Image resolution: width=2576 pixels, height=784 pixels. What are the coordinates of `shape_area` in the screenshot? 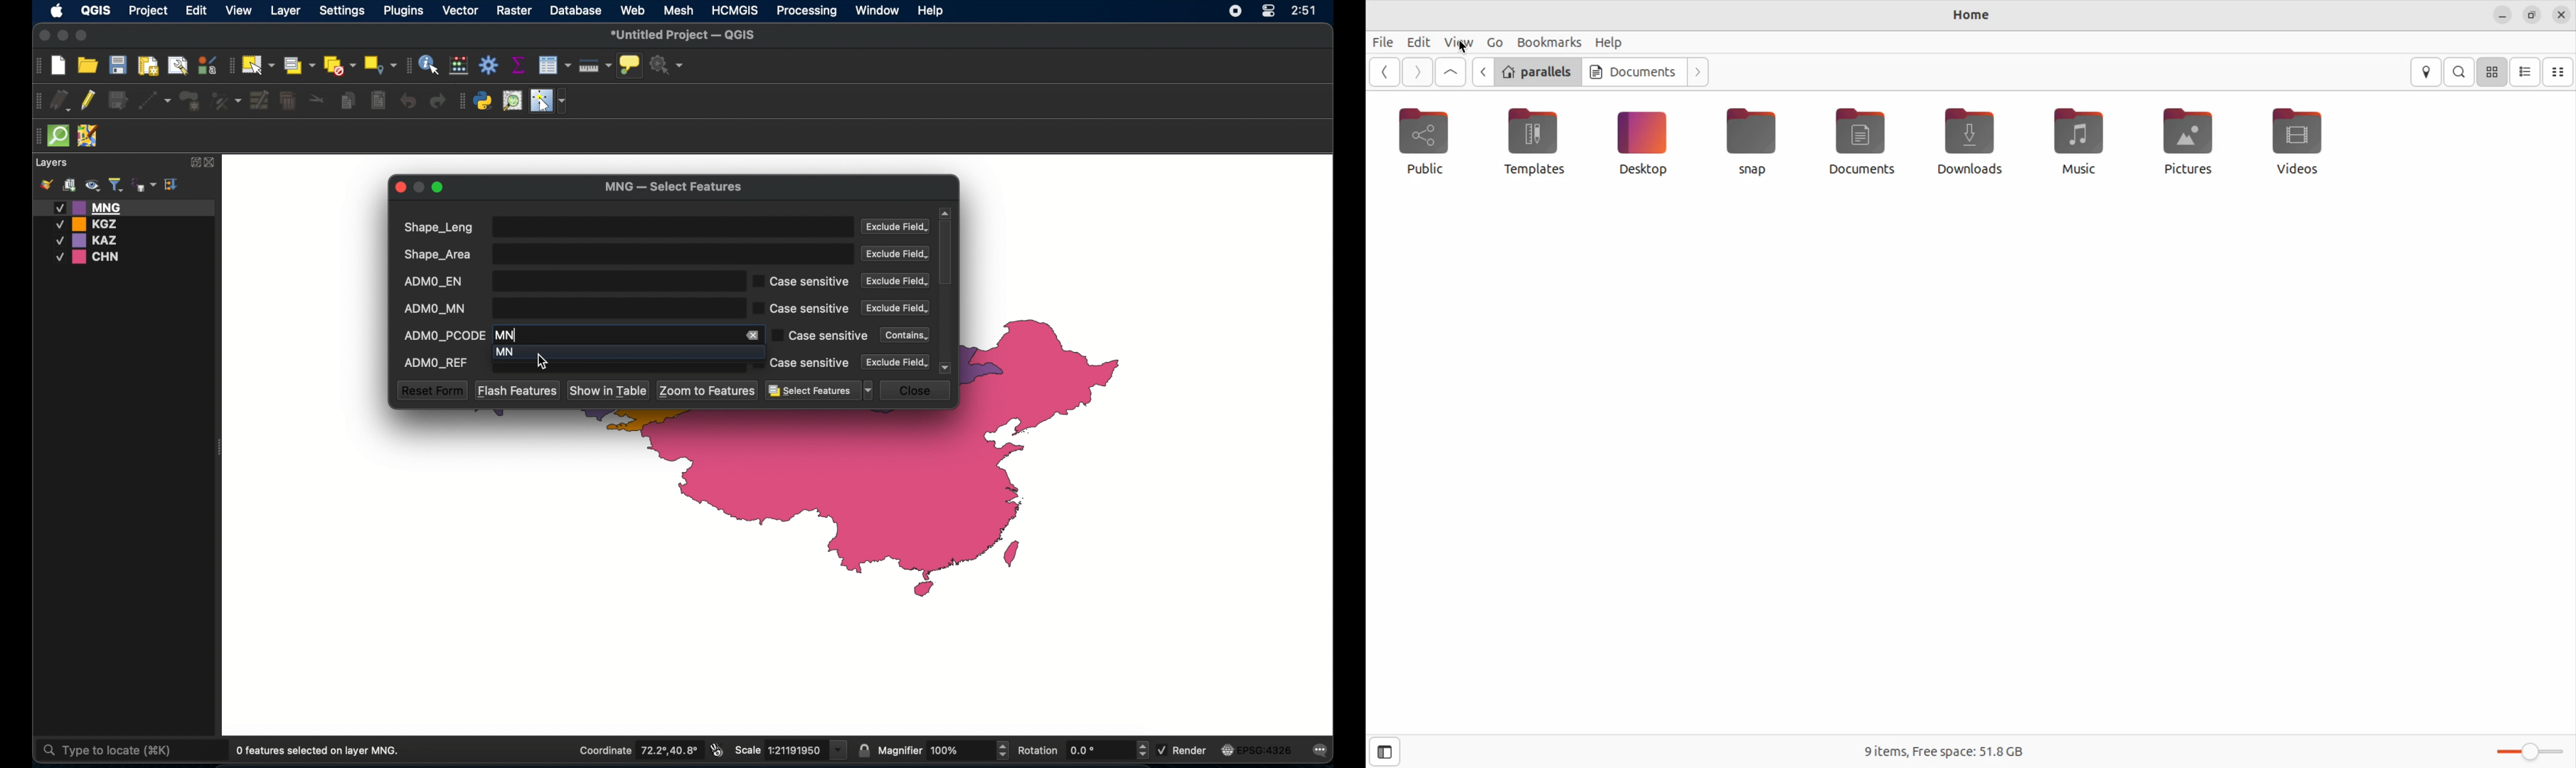 It's located at (627, 254).